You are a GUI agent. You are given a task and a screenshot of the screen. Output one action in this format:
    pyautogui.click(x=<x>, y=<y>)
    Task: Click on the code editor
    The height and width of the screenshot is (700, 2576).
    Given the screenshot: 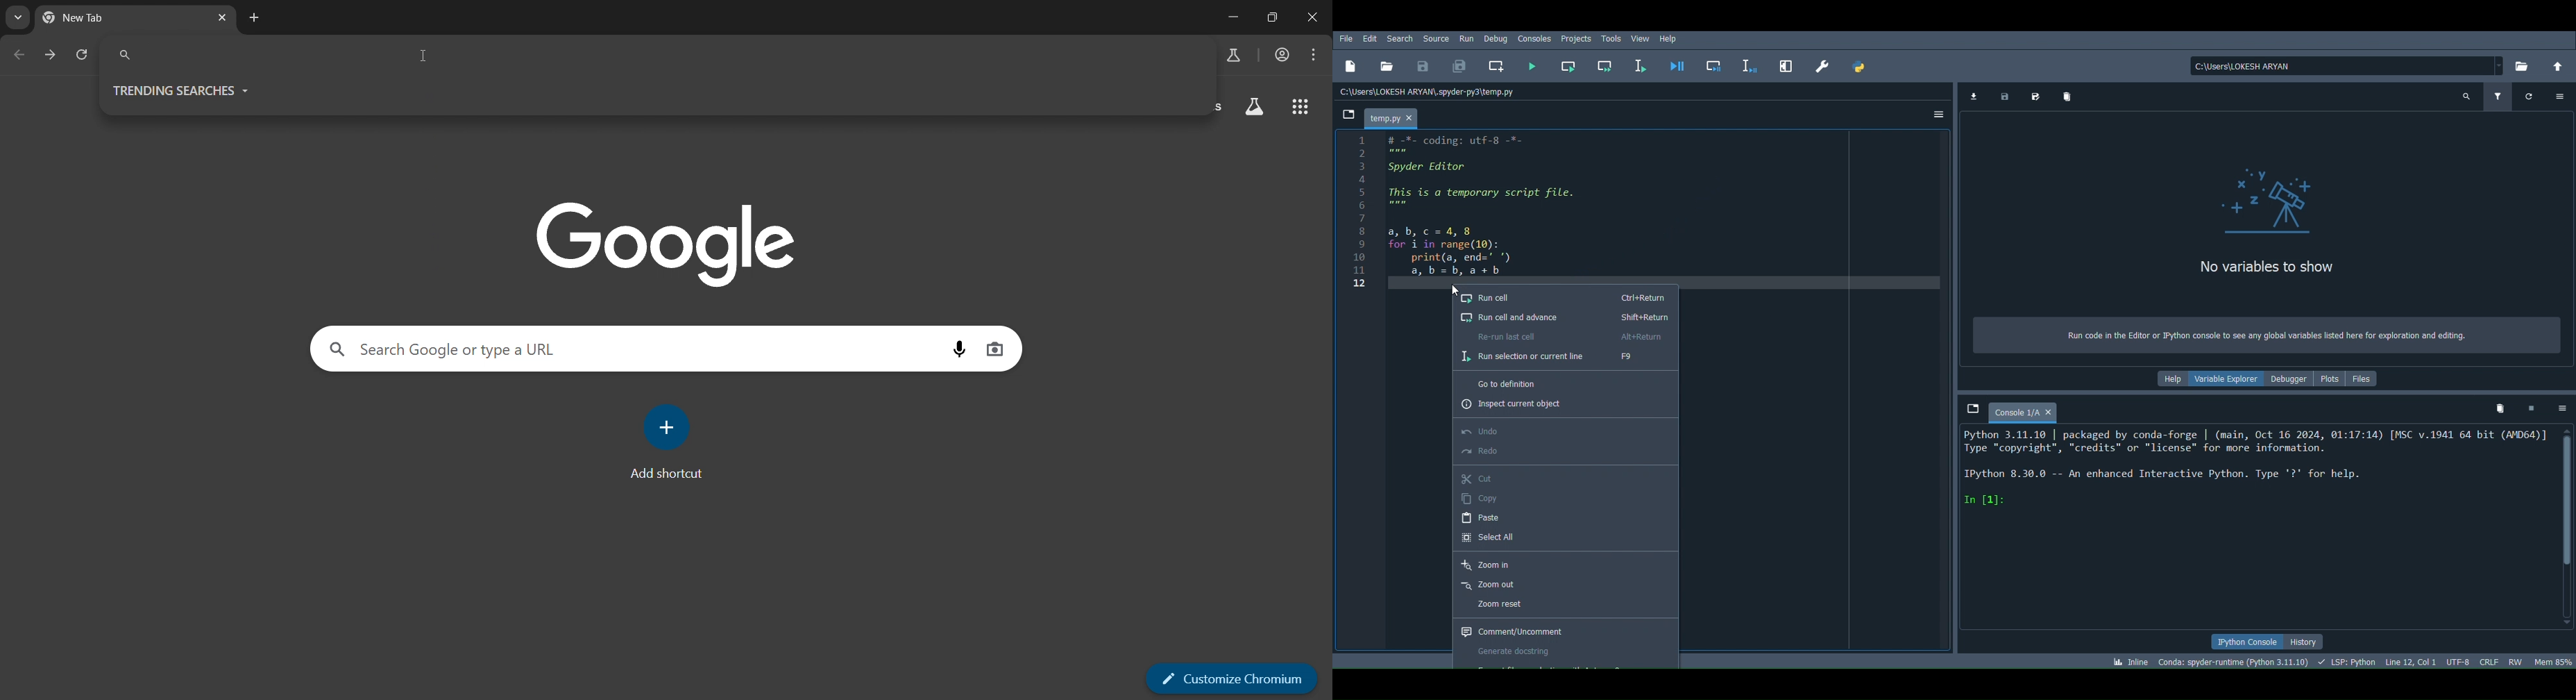 What is the action you would take?
    pyautogui.click(x=1478, y=209)
    